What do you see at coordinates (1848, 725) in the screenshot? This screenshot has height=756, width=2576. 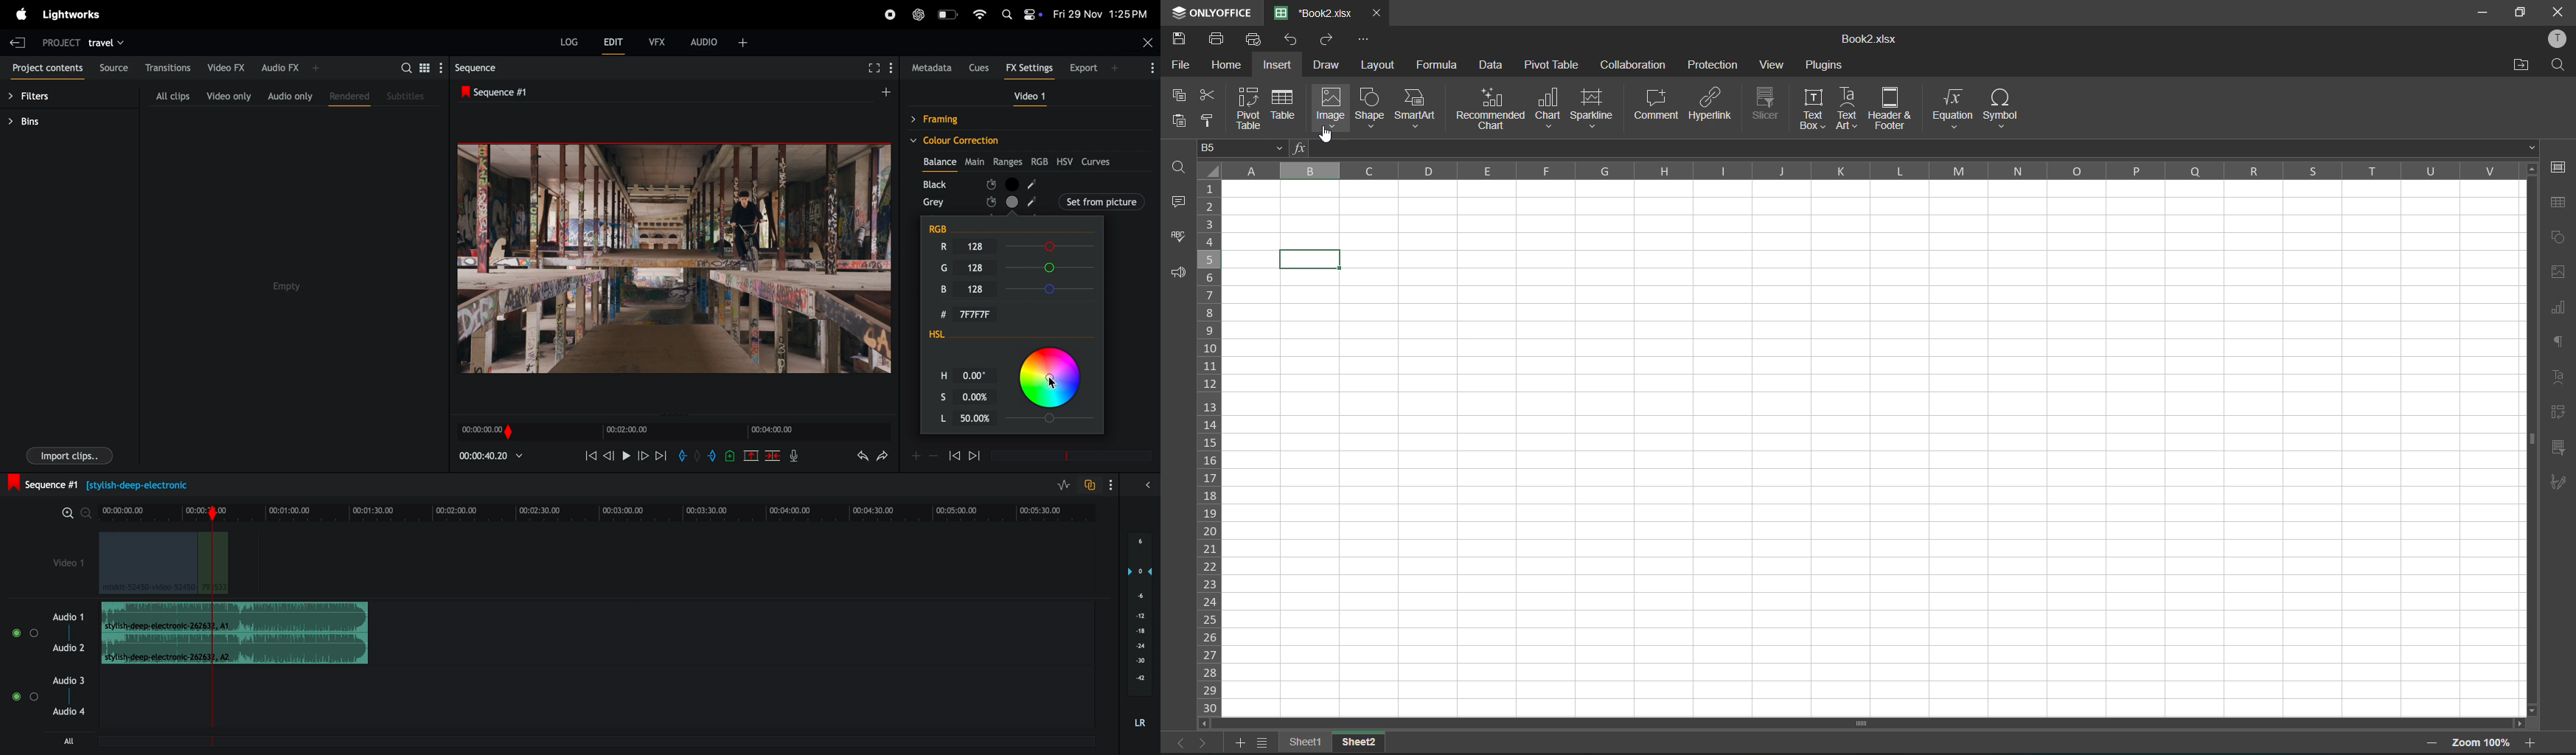 I see `scroll bar` at bounding box center [1848, 725].